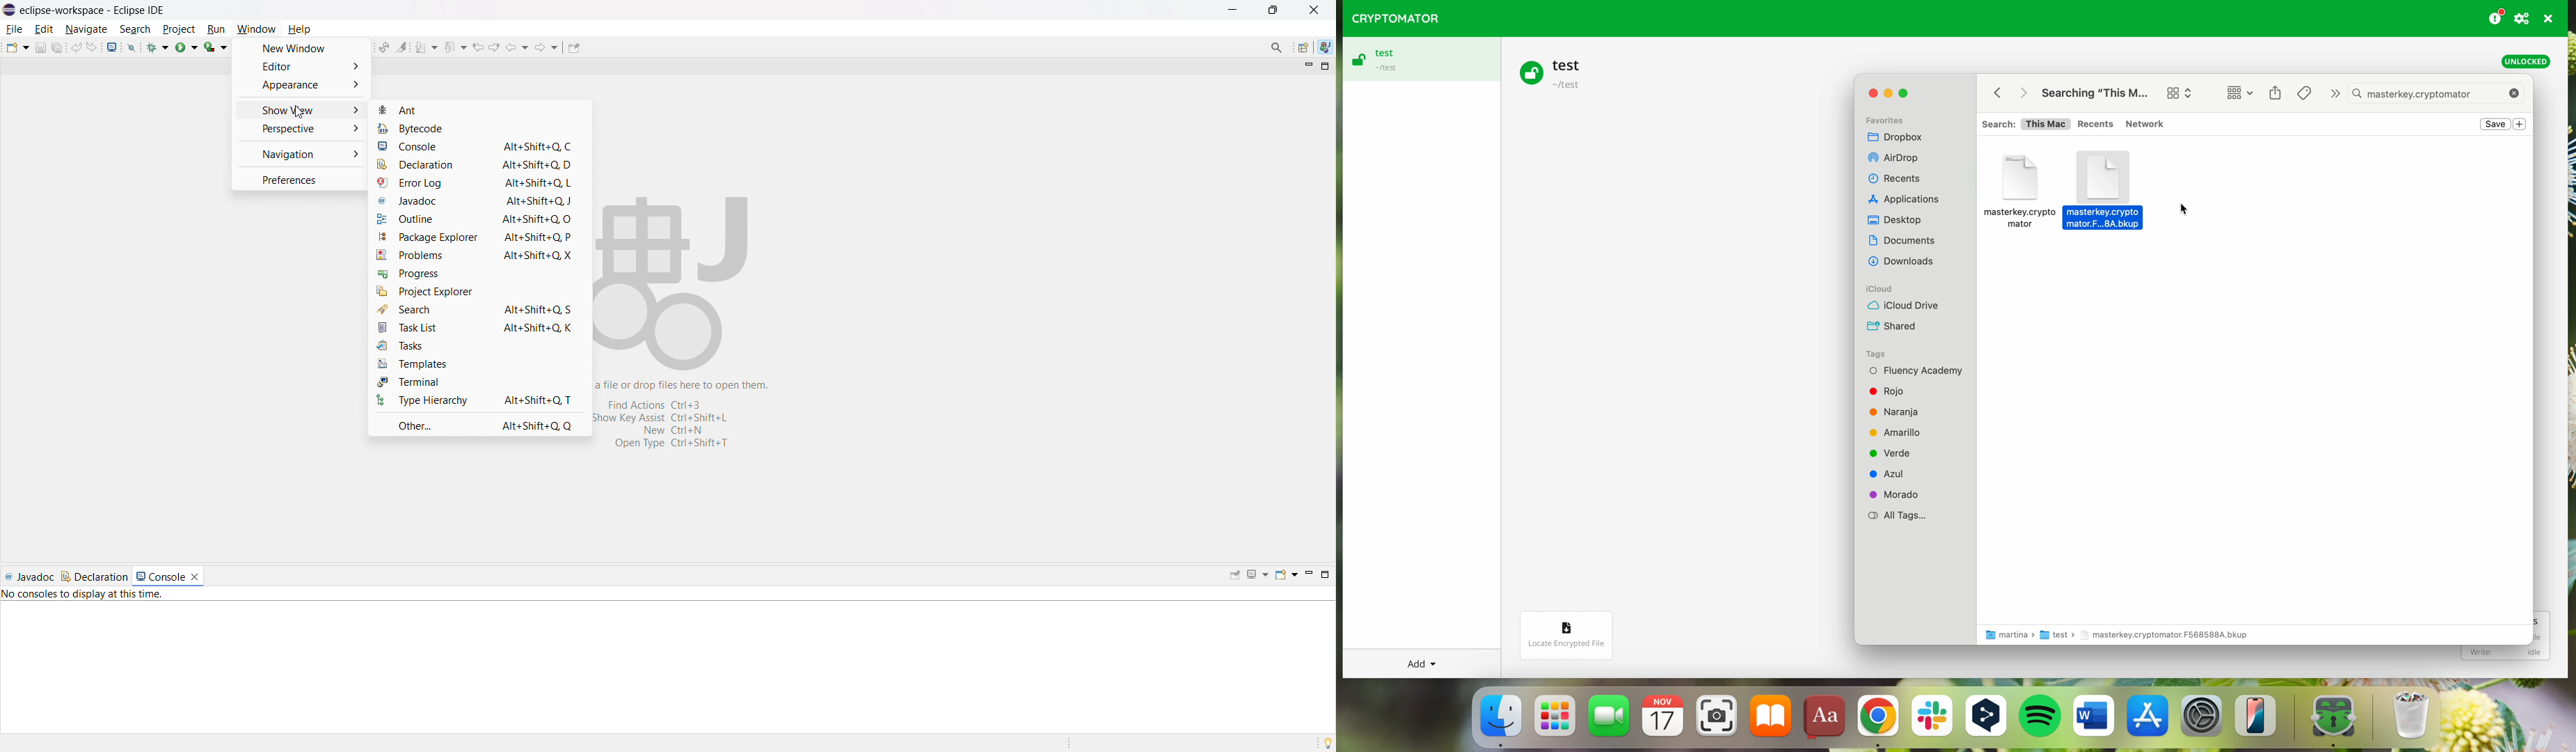 The width and height of the screenshot is (2576, 756). Describe the element at coordinates (1996, 123) in the screenshot. I see `Search` at that location.